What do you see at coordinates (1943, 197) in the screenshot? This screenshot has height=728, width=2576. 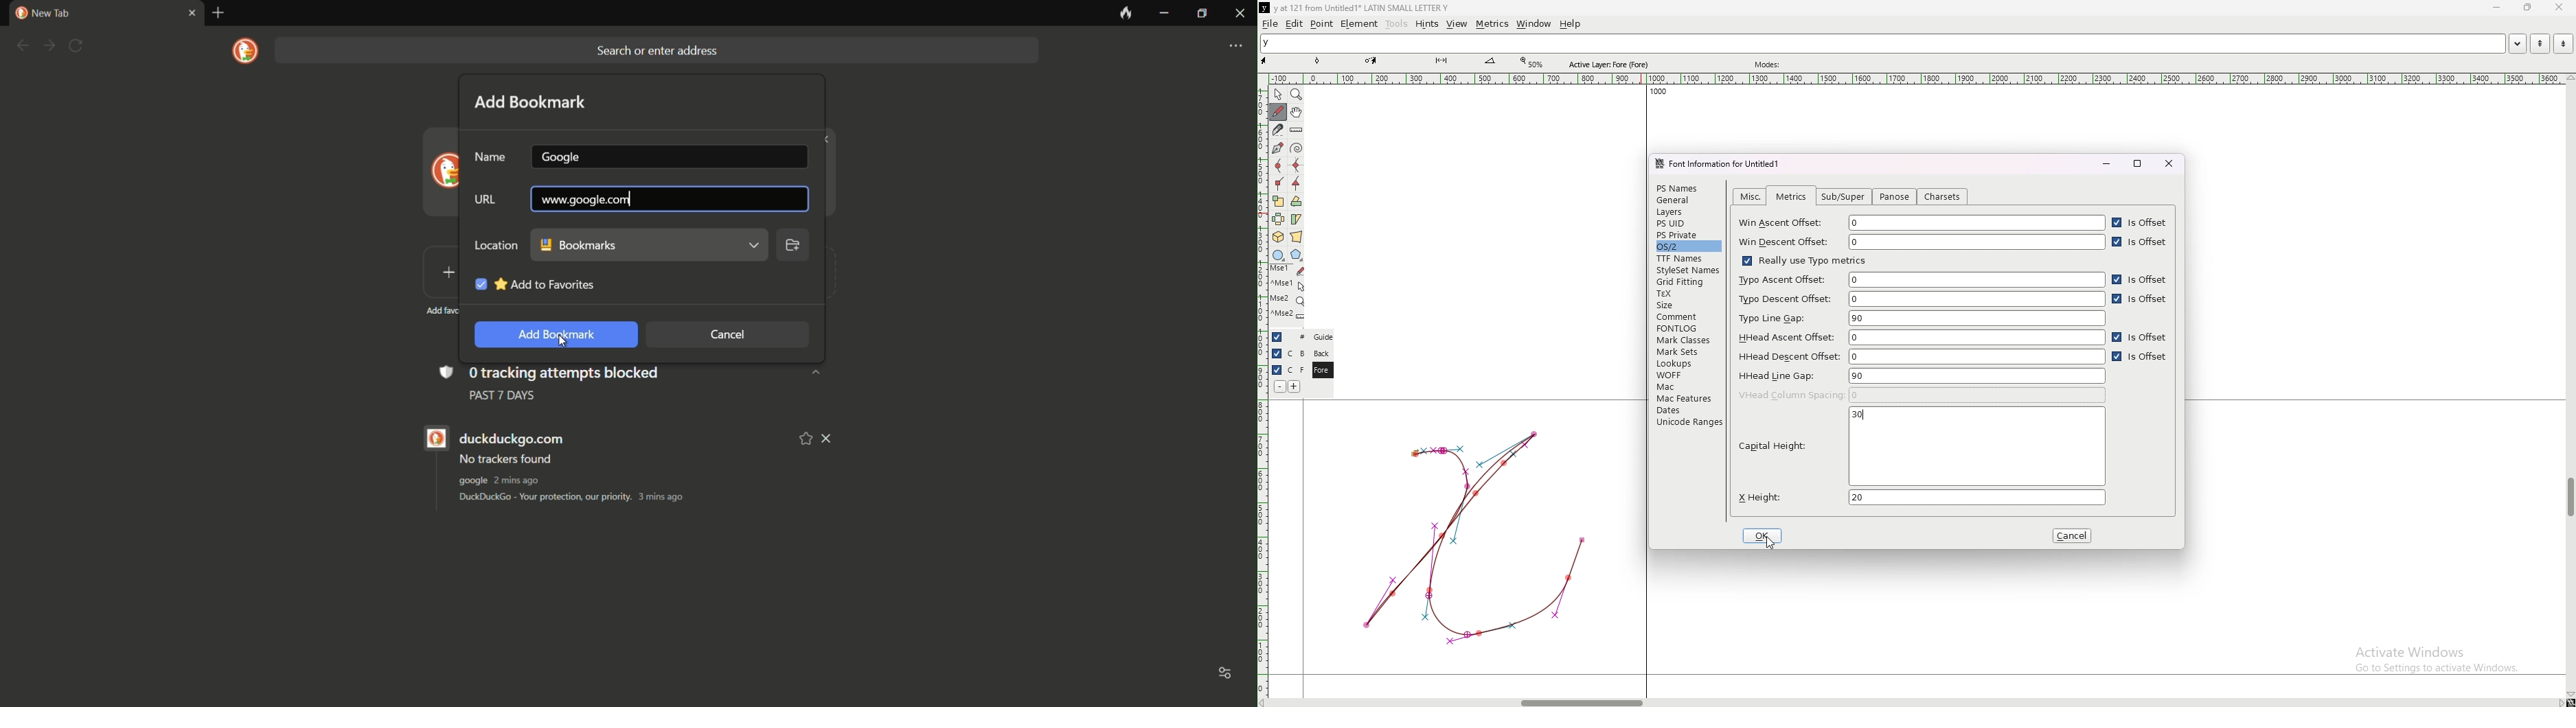 I see `charsets` at bounding box center [1943, 197].